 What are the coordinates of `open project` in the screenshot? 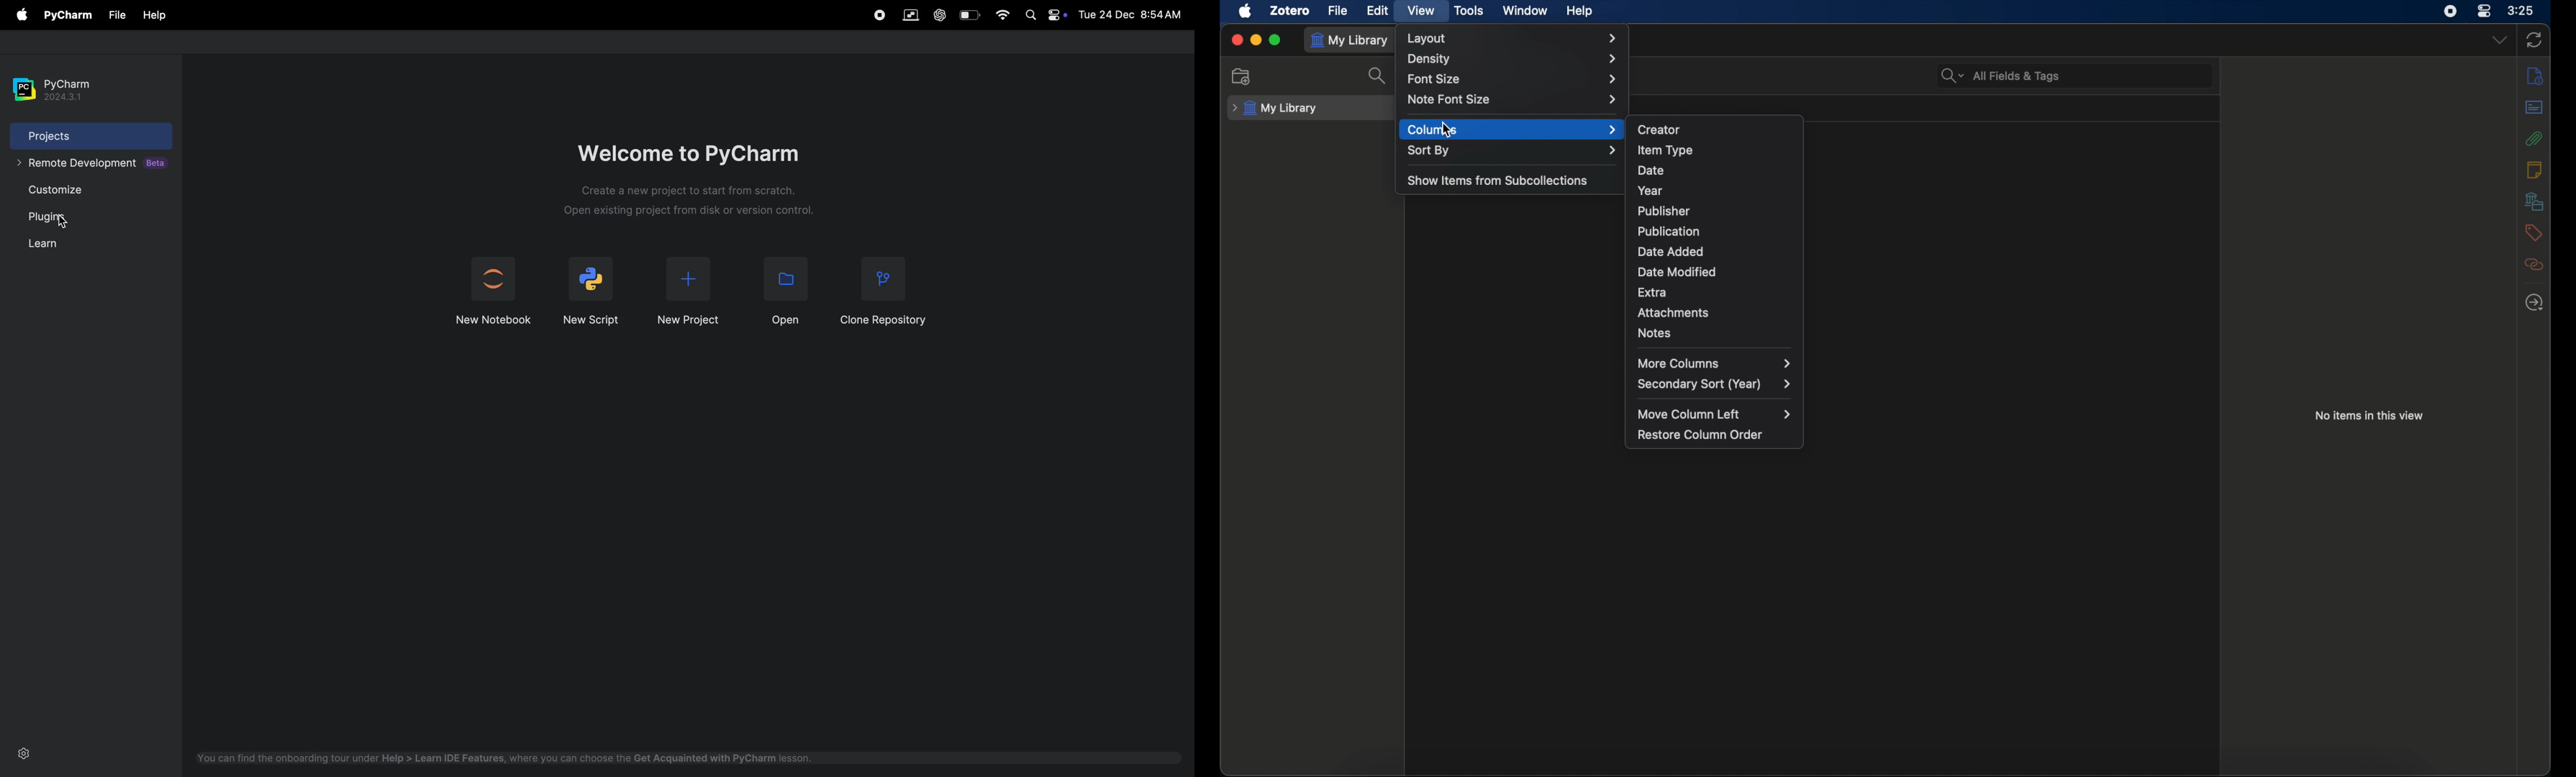 It's located at (785, 292).